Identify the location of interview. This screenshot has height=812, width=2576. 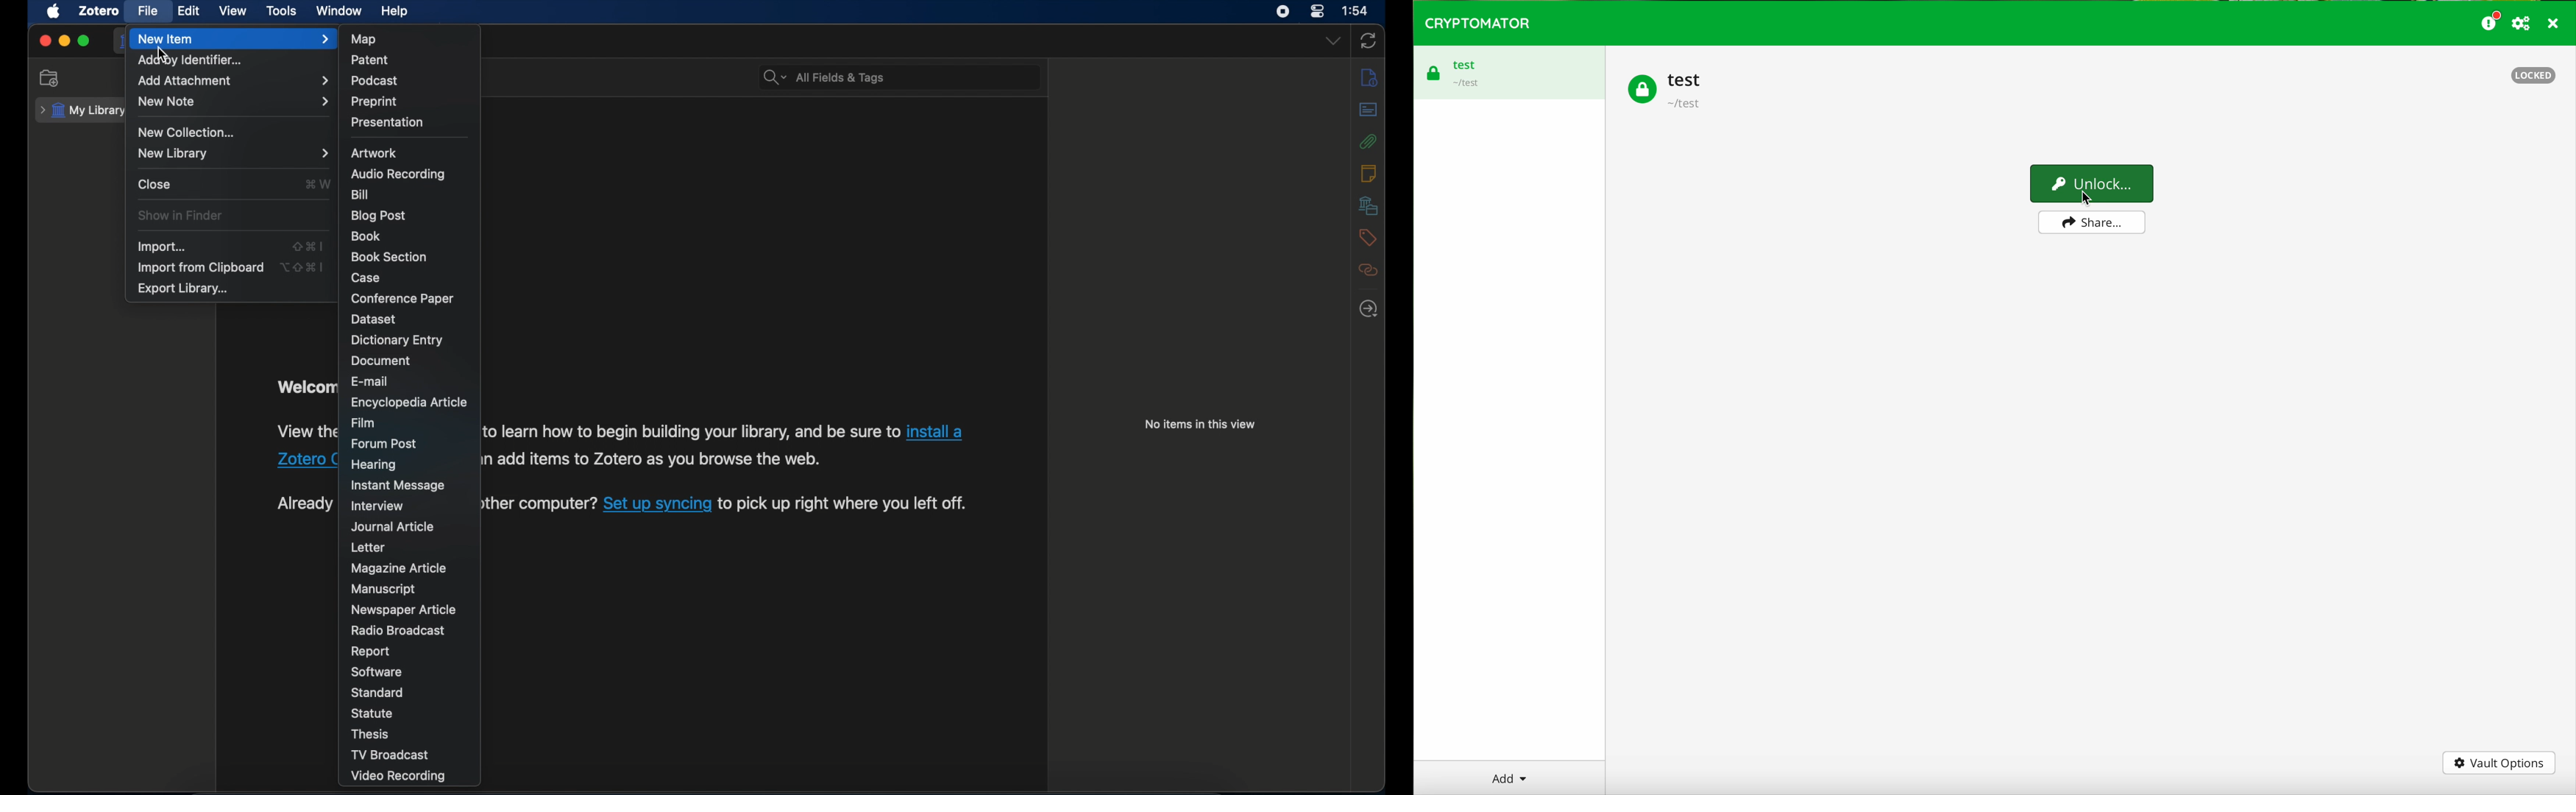
(377, 506).